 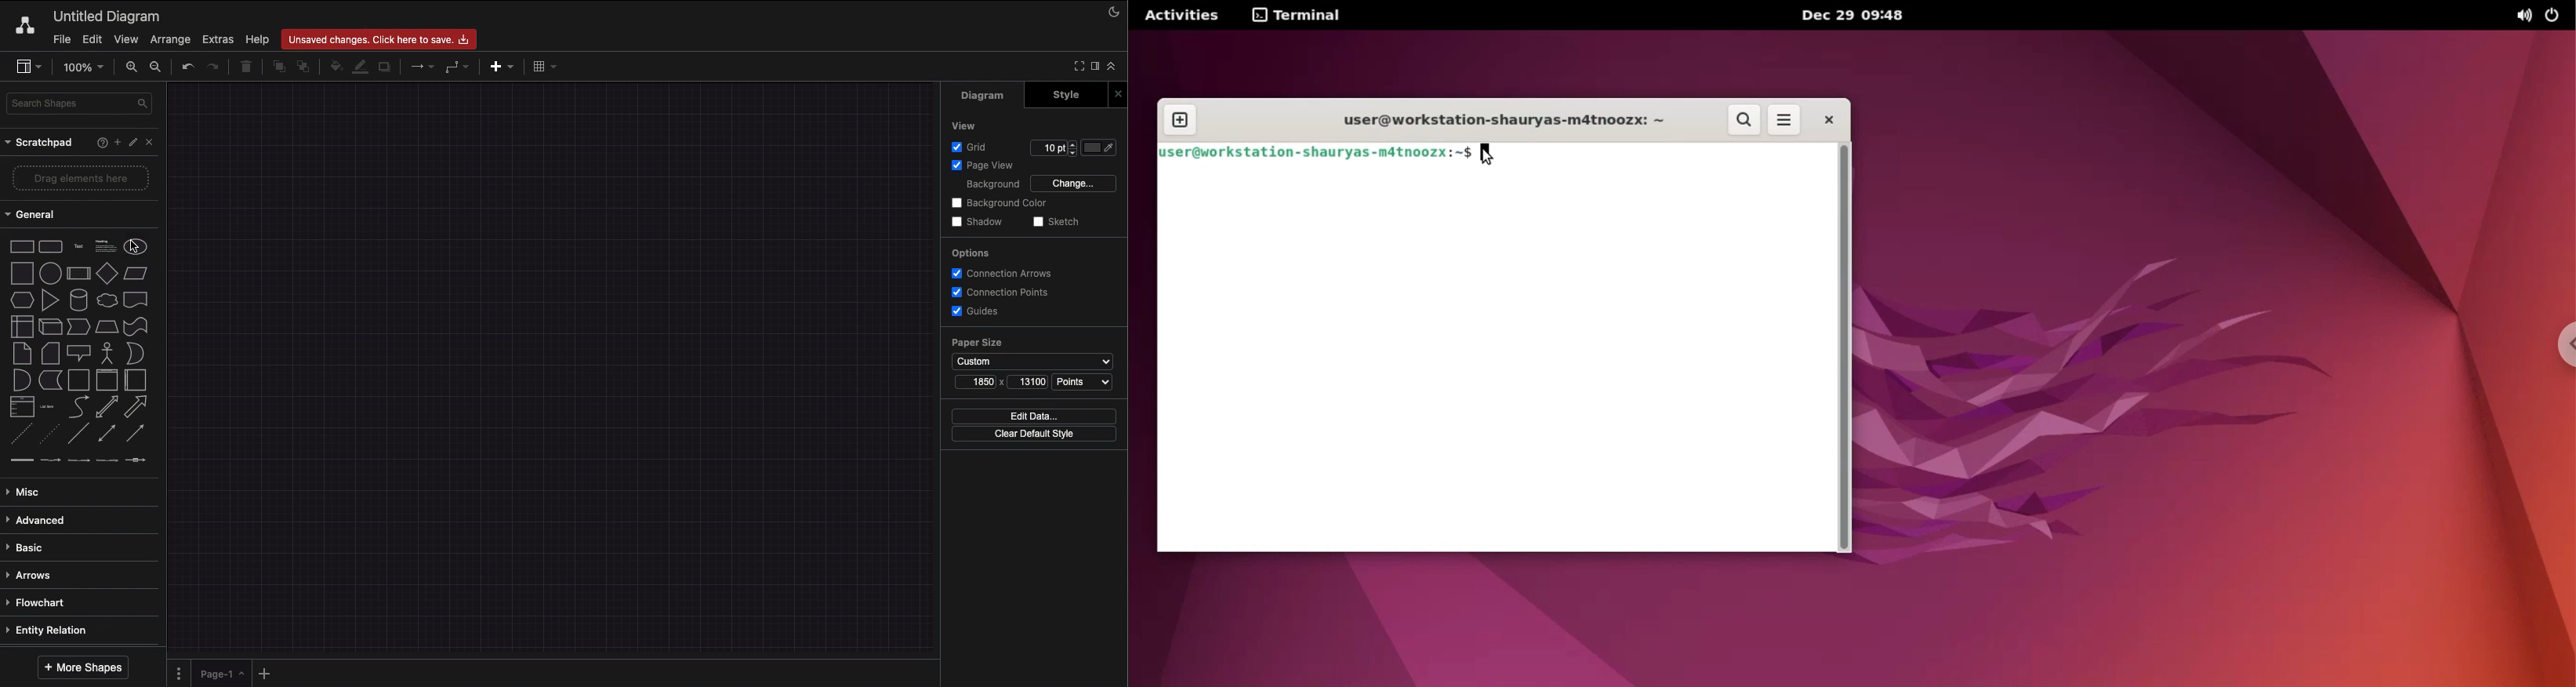 I want to click on Item list, so click(x=52, y=407).